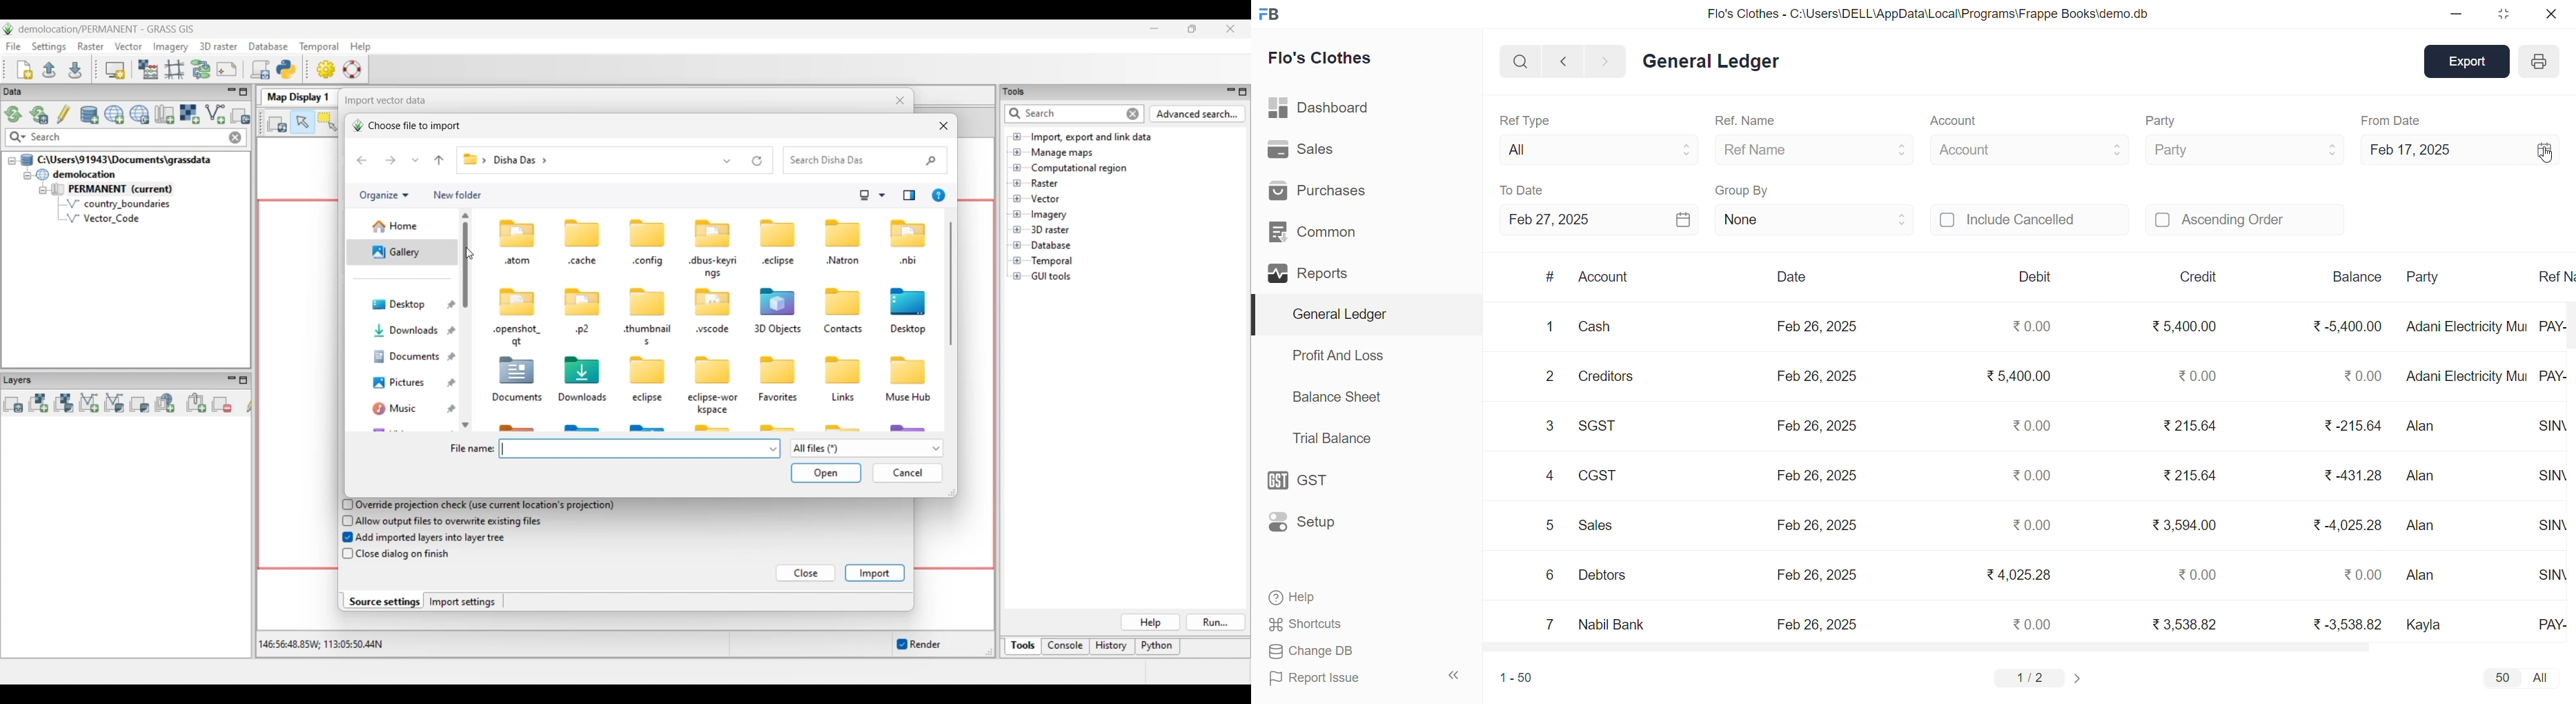 This screenshot has height=728, width=2576. Describe the element at coordinates (1817, 624) in the screenshot. I see `Feb 26, 2025` at that location.